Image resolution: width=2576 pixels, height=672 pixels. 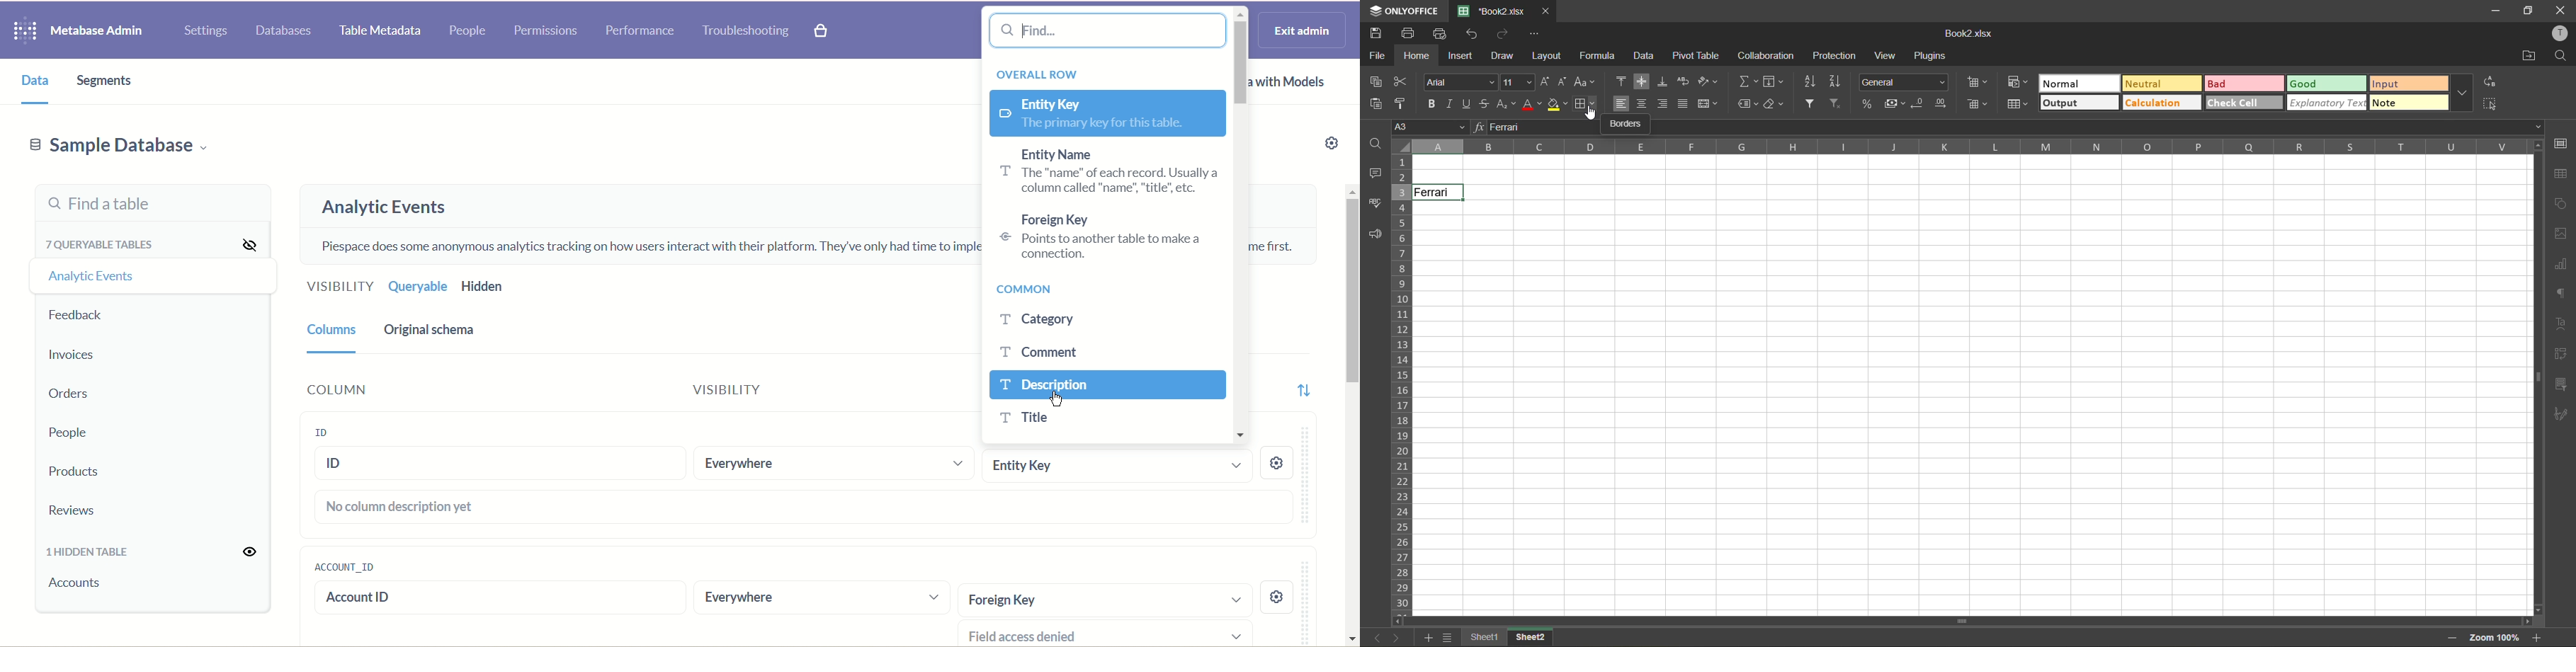 What do you see at coordinates (2327, 103) in the screenshot?
I see `explanatory text` at bounding box center [2327, 103].